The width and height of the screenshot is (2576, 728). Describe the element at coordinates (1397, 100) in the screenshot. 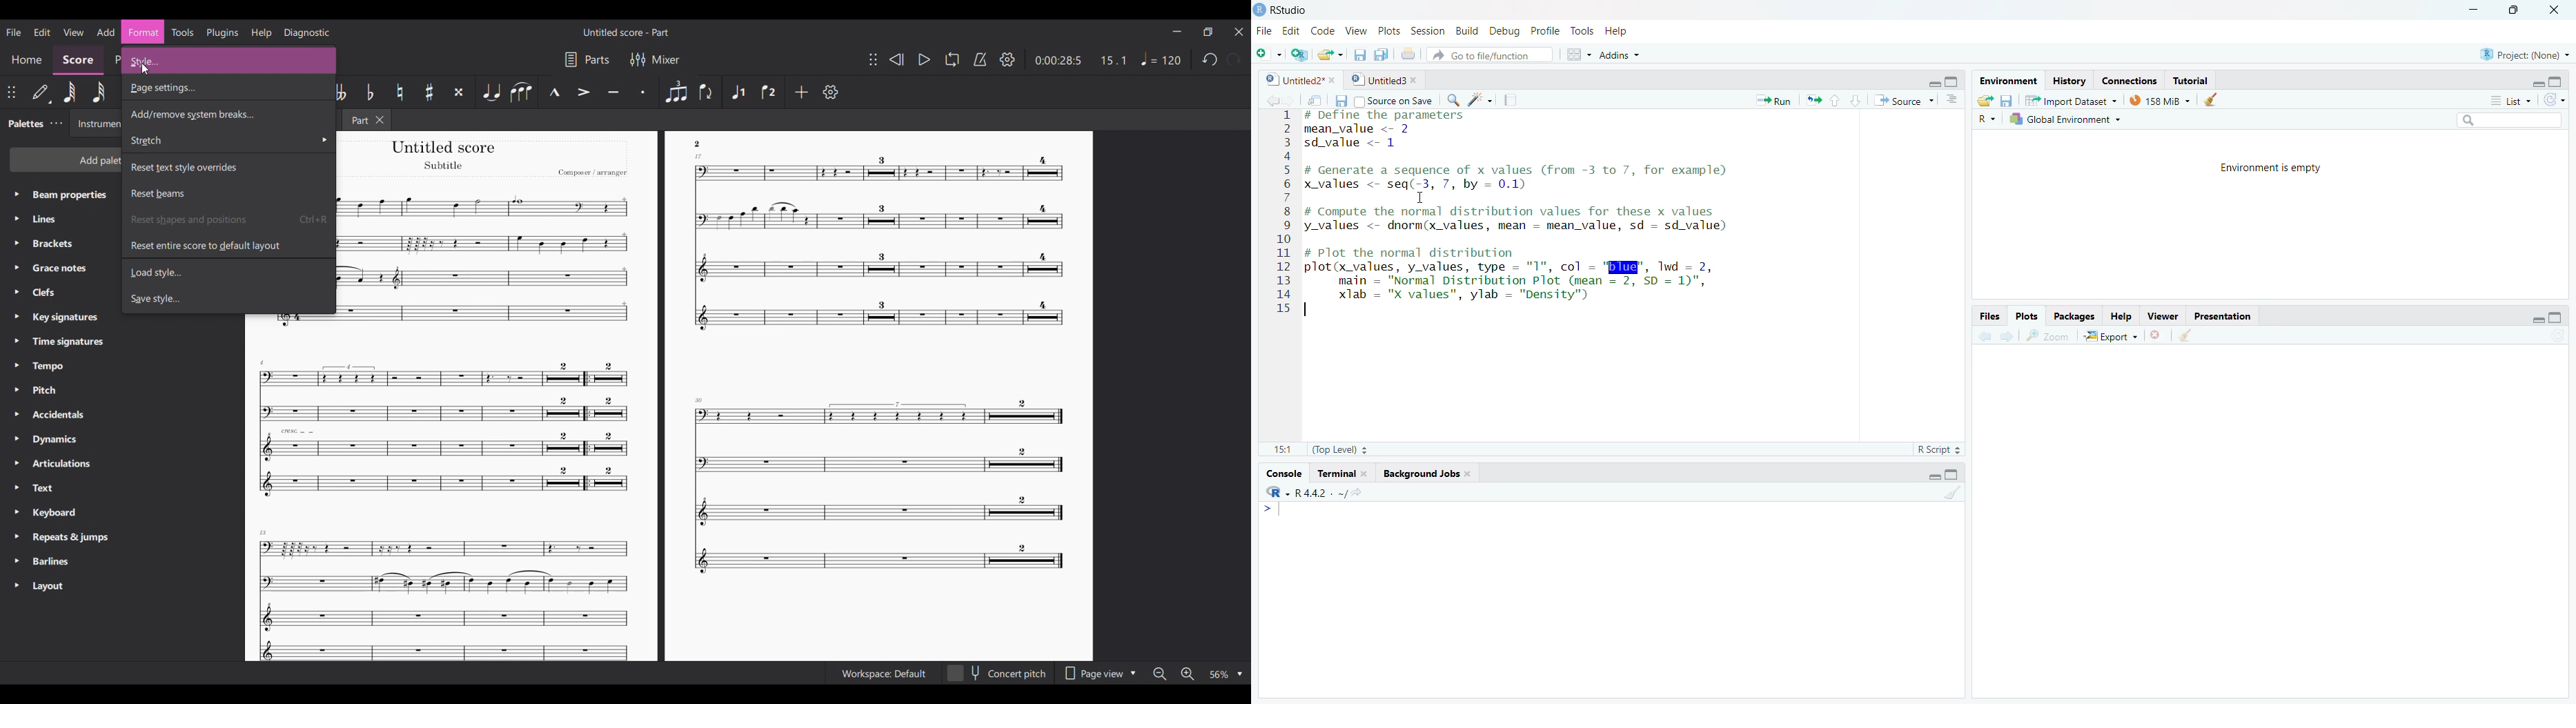

I see `Source on Save` at that location.